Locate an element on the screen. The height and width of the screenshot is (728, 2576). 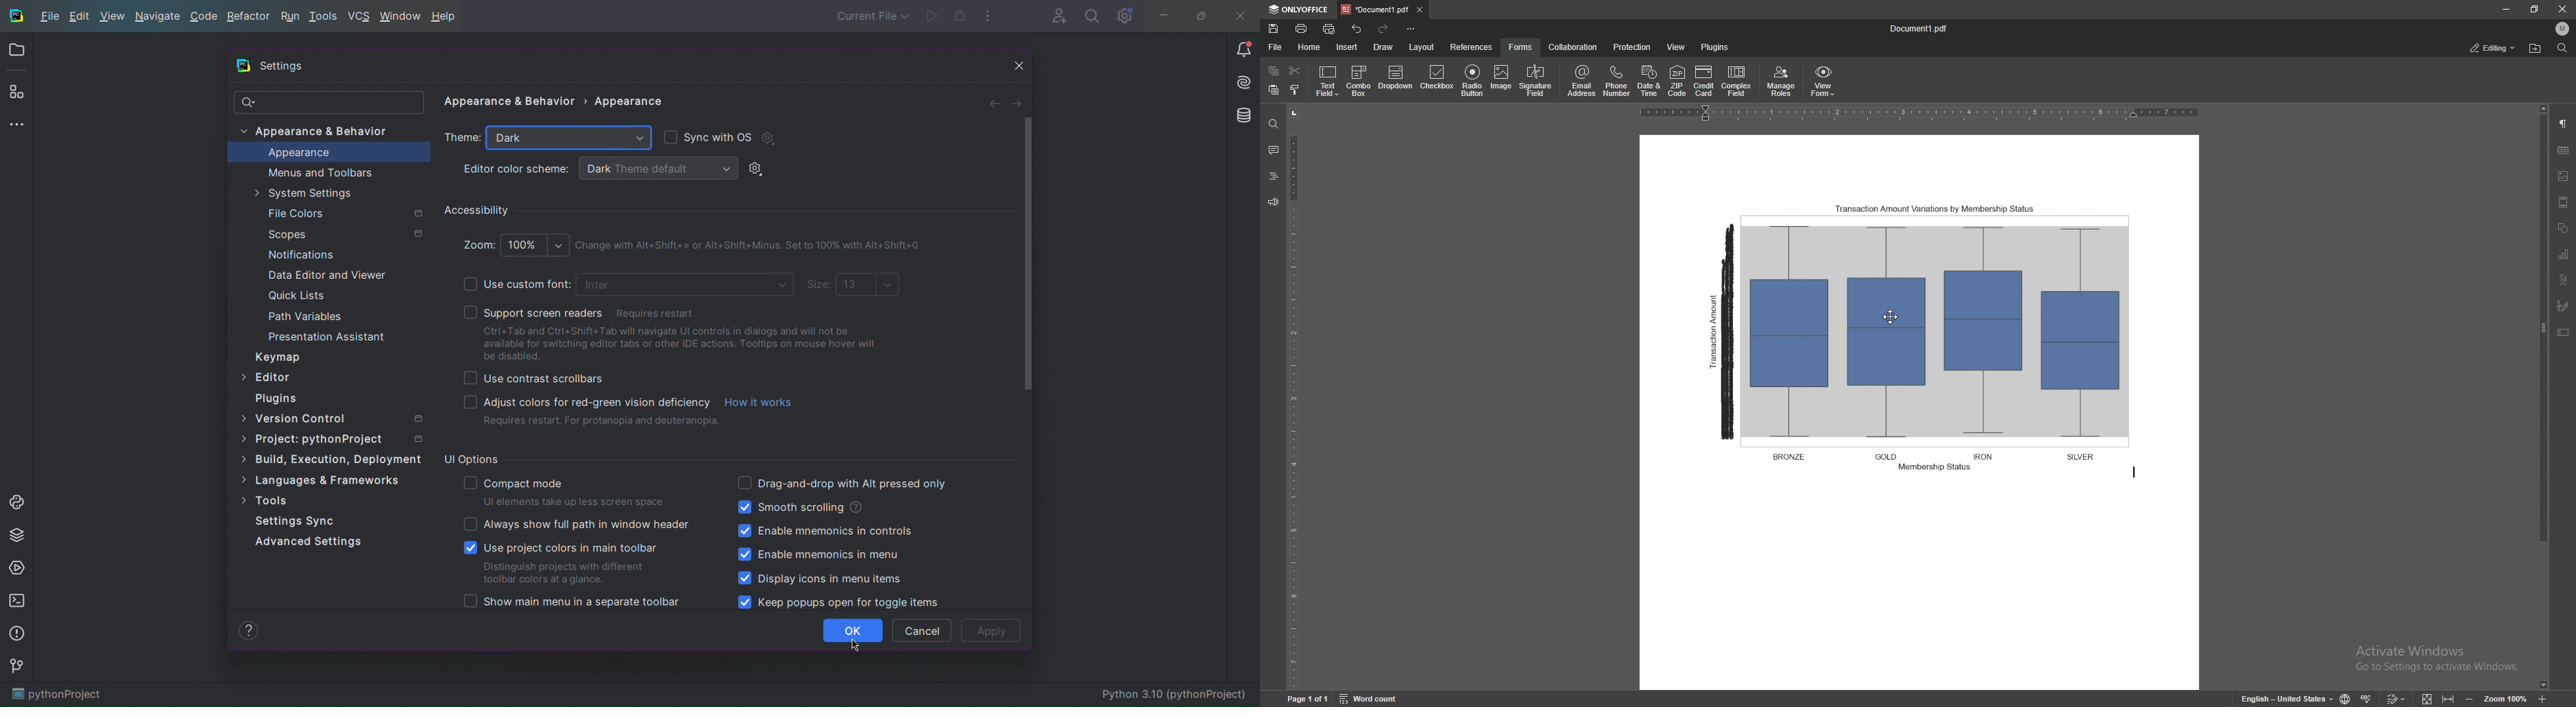
Problems is located at coordinates (16, 636).